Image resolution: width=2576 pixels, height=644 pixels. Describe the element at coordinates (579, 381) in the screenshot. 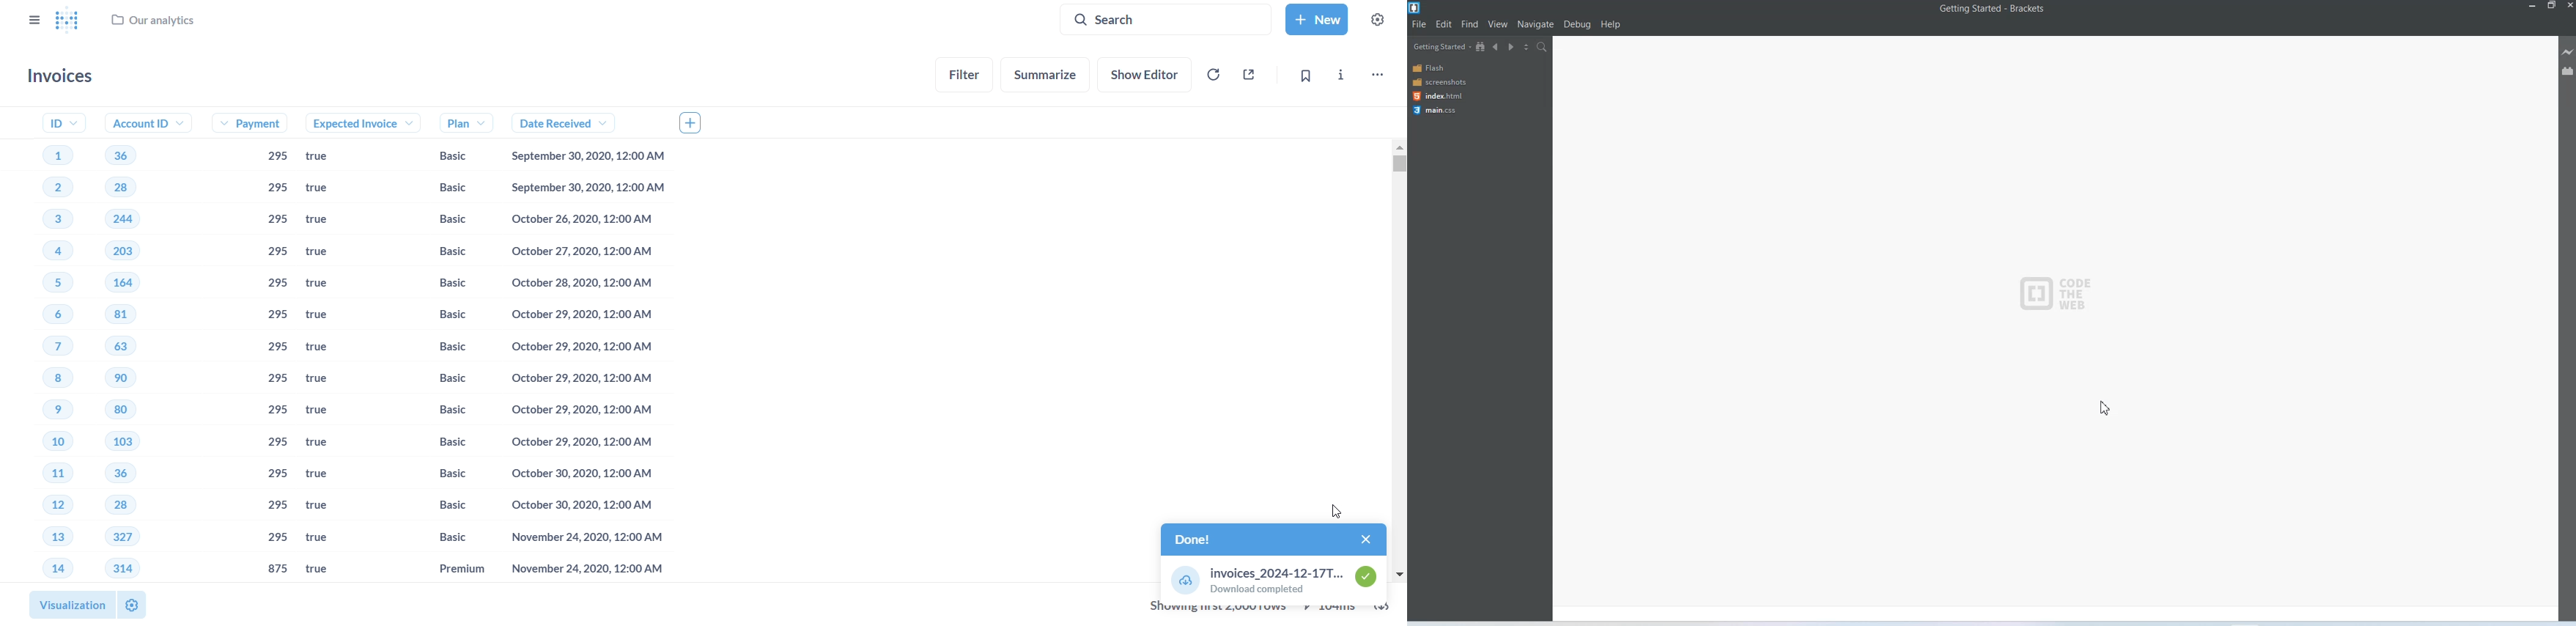

I see `October 29,2020, 12:00 AM` at that location.